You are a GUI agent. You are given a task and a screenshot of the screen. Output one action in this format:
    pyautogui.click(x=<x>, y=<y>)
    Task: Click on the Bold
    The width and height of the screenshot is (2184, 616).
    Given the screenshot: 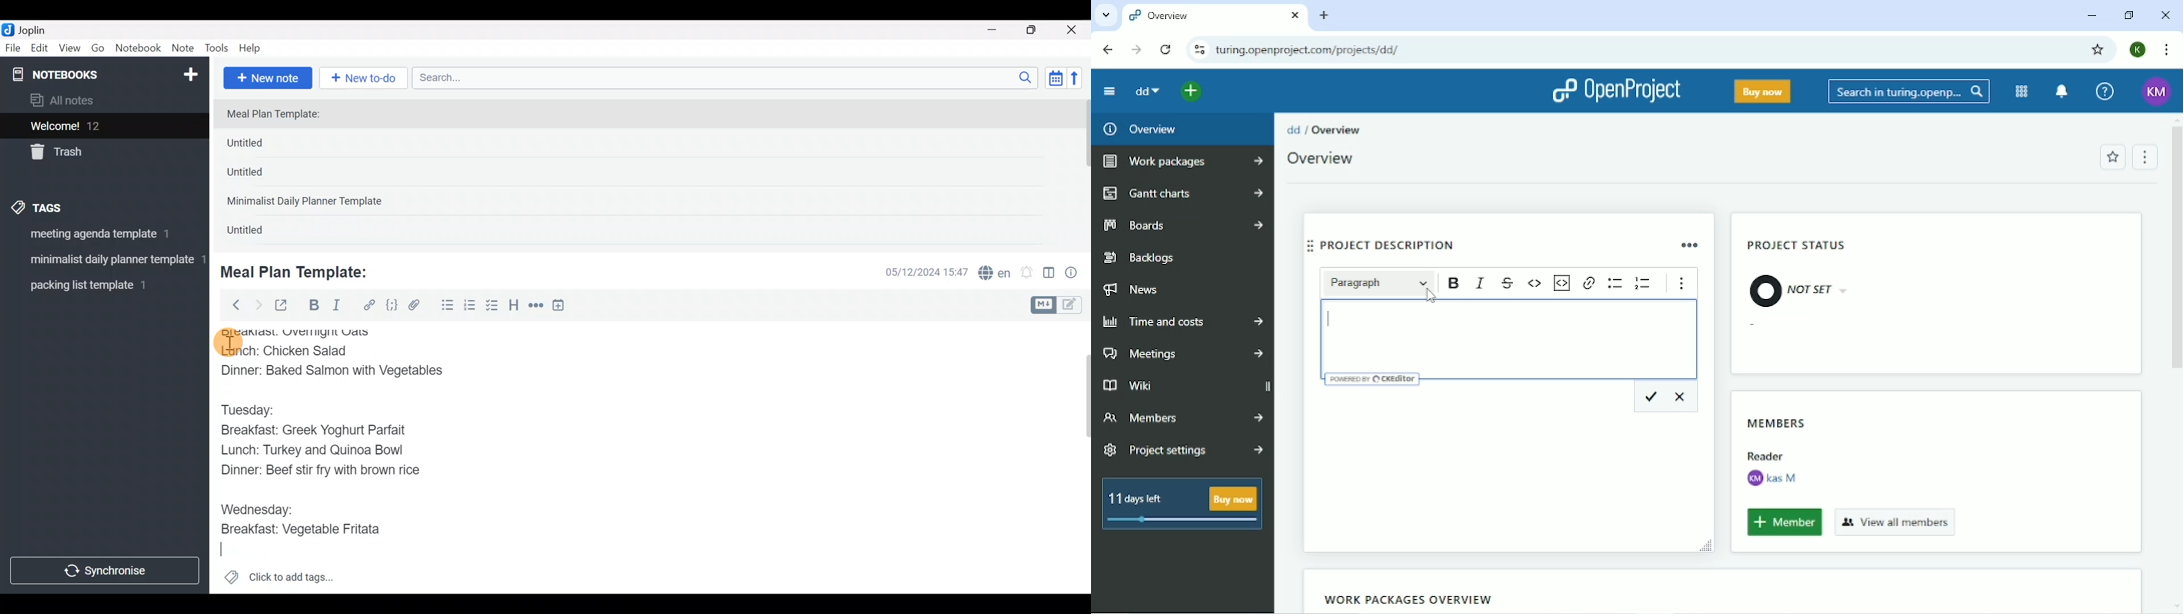 What is the action you would take?
    pyautogui.click(x=1452, y=284)
    